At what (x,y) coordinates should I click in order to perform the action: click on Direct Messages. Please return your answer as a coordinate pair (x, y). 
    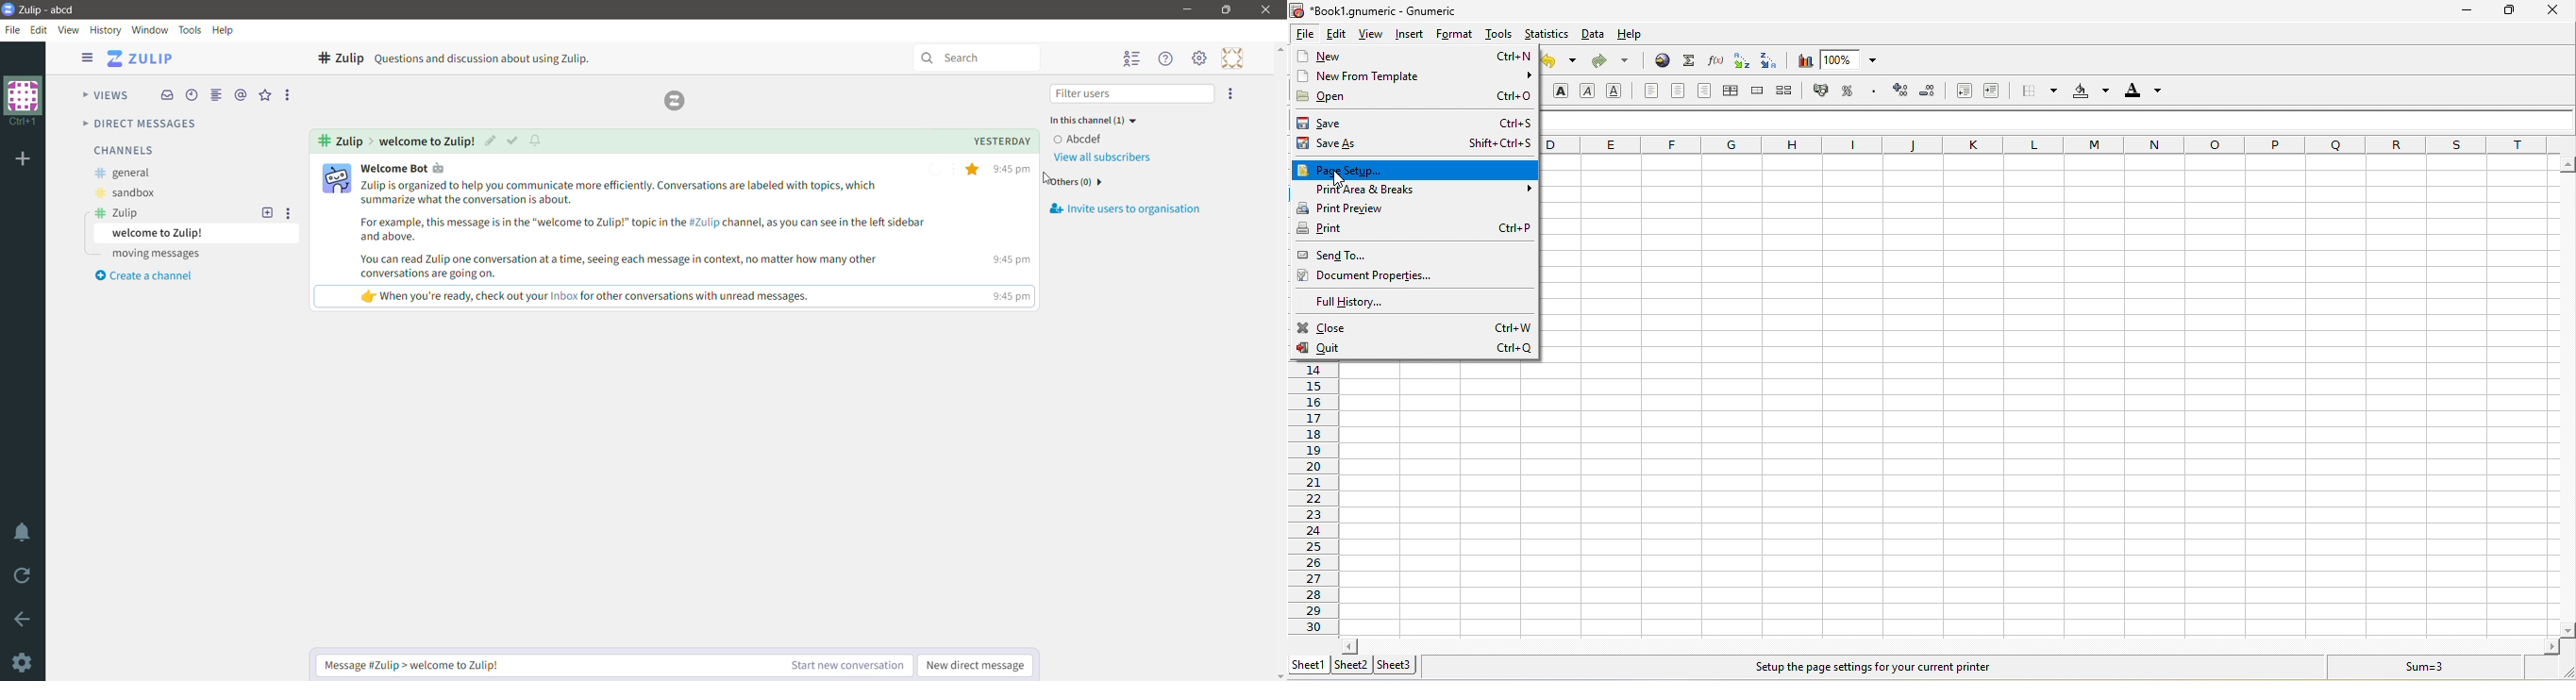
    Looking at the image, I should click on (137, 124).